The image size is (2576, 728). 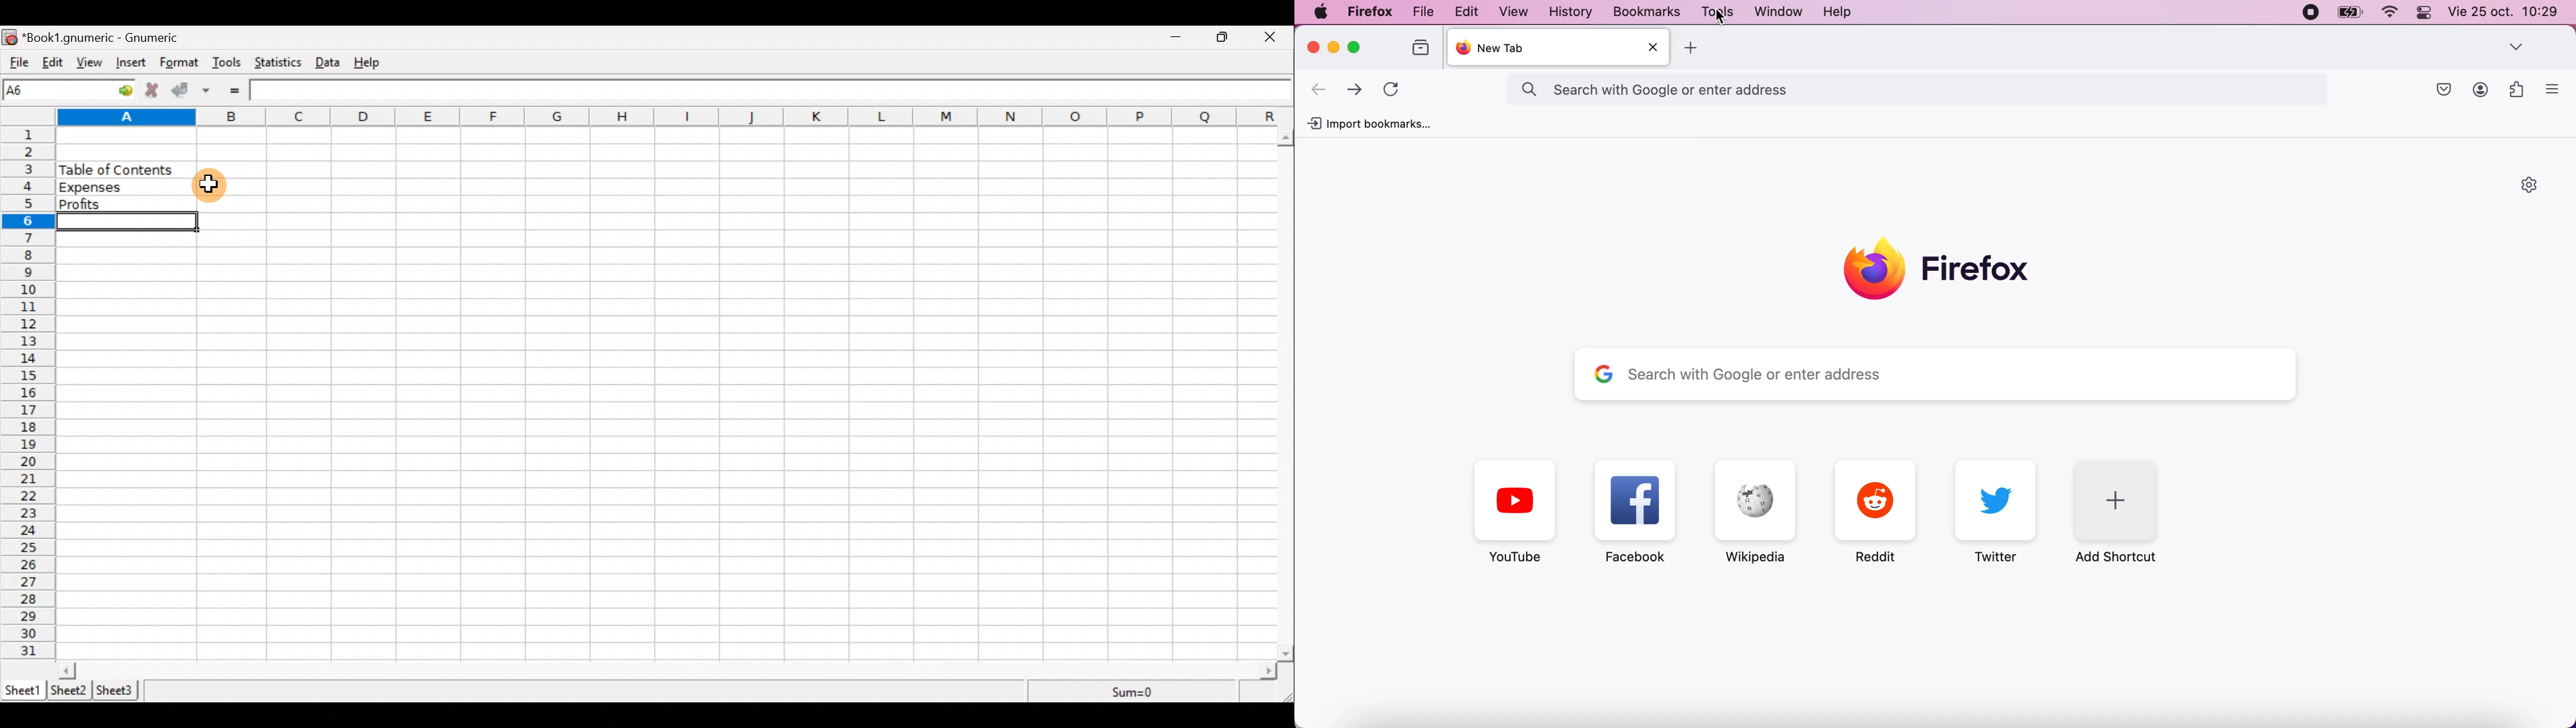 What do you see at coordinates (1755, 512) in the screenshot?
I see `Wikipedia` at bounding box center [1755, 512].